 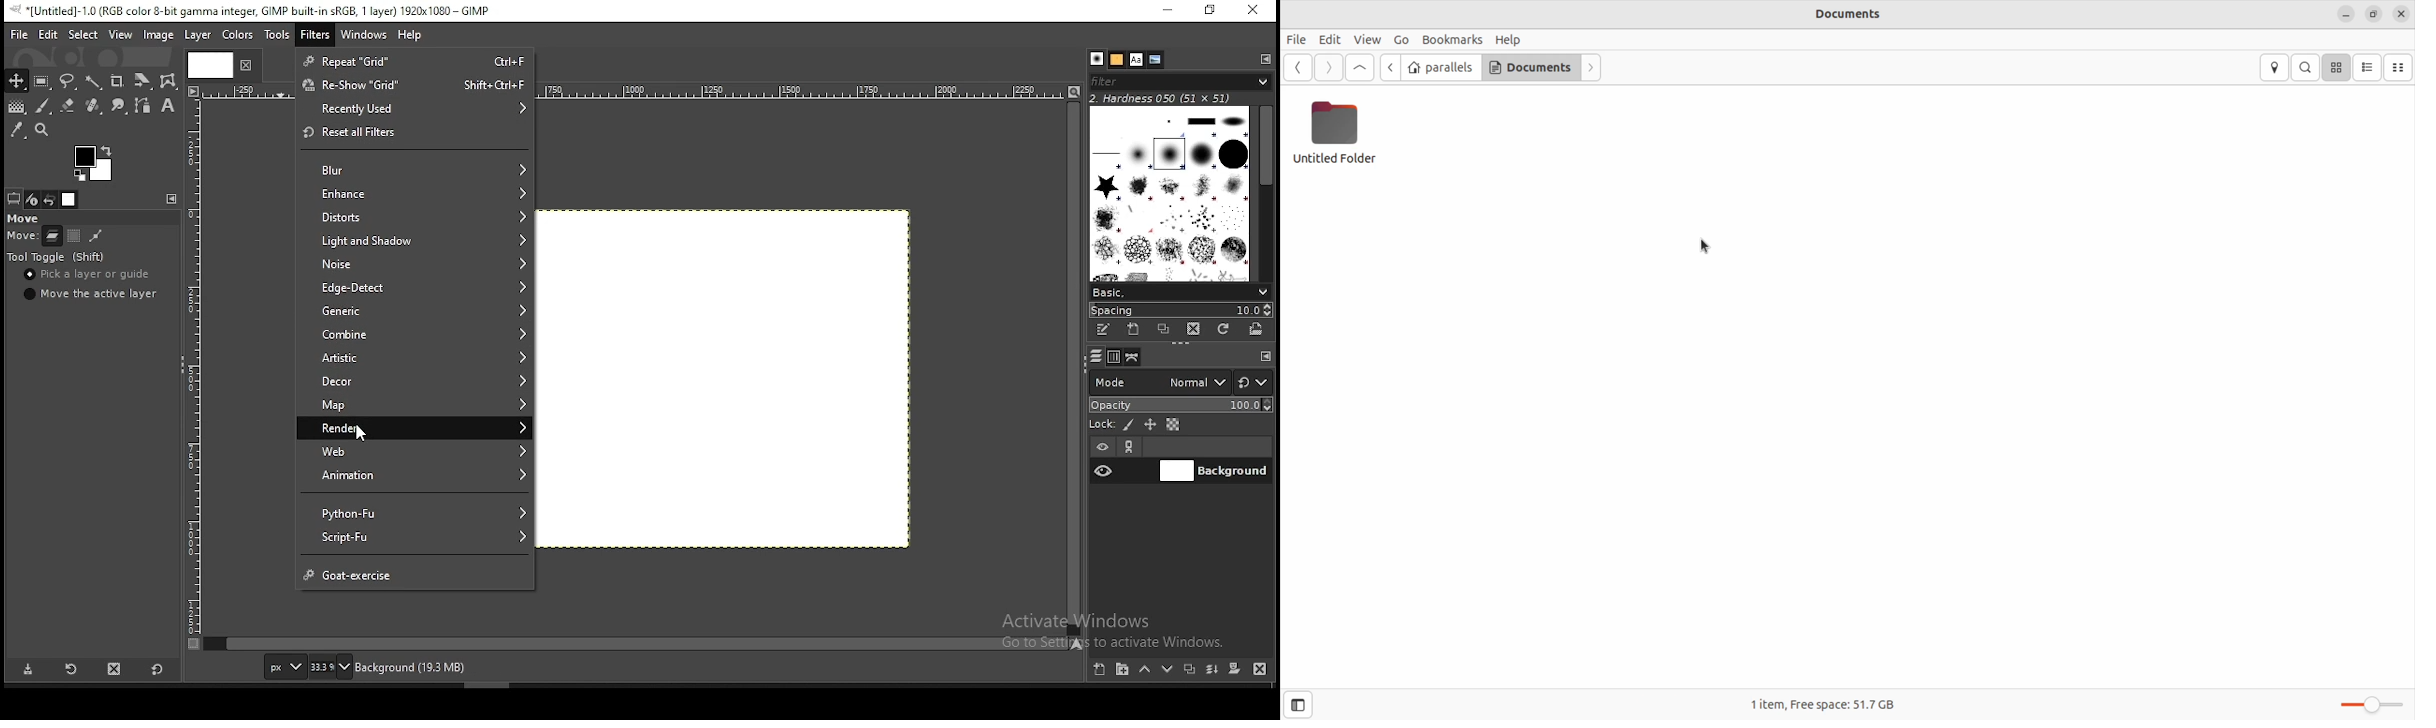 I want to click on restore to defaults, so click(x=160, y=669).